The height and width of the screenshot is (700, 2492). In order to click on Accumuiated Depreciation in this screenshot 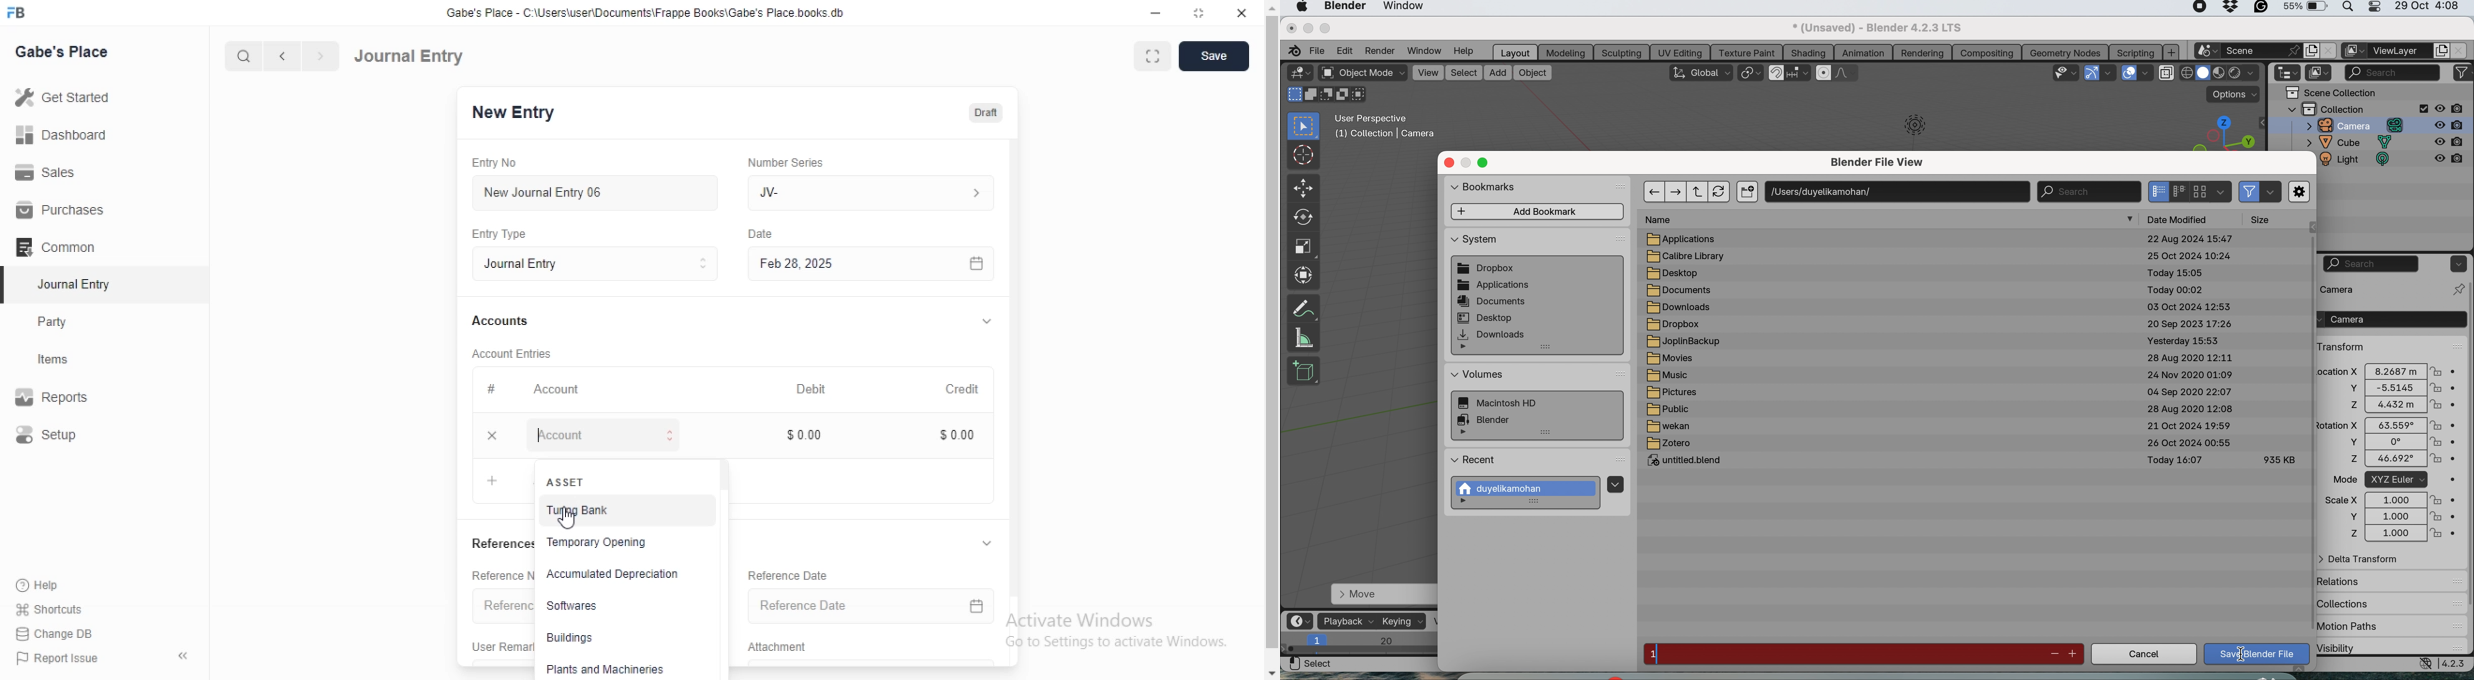, I will do `click(623, 574)`.